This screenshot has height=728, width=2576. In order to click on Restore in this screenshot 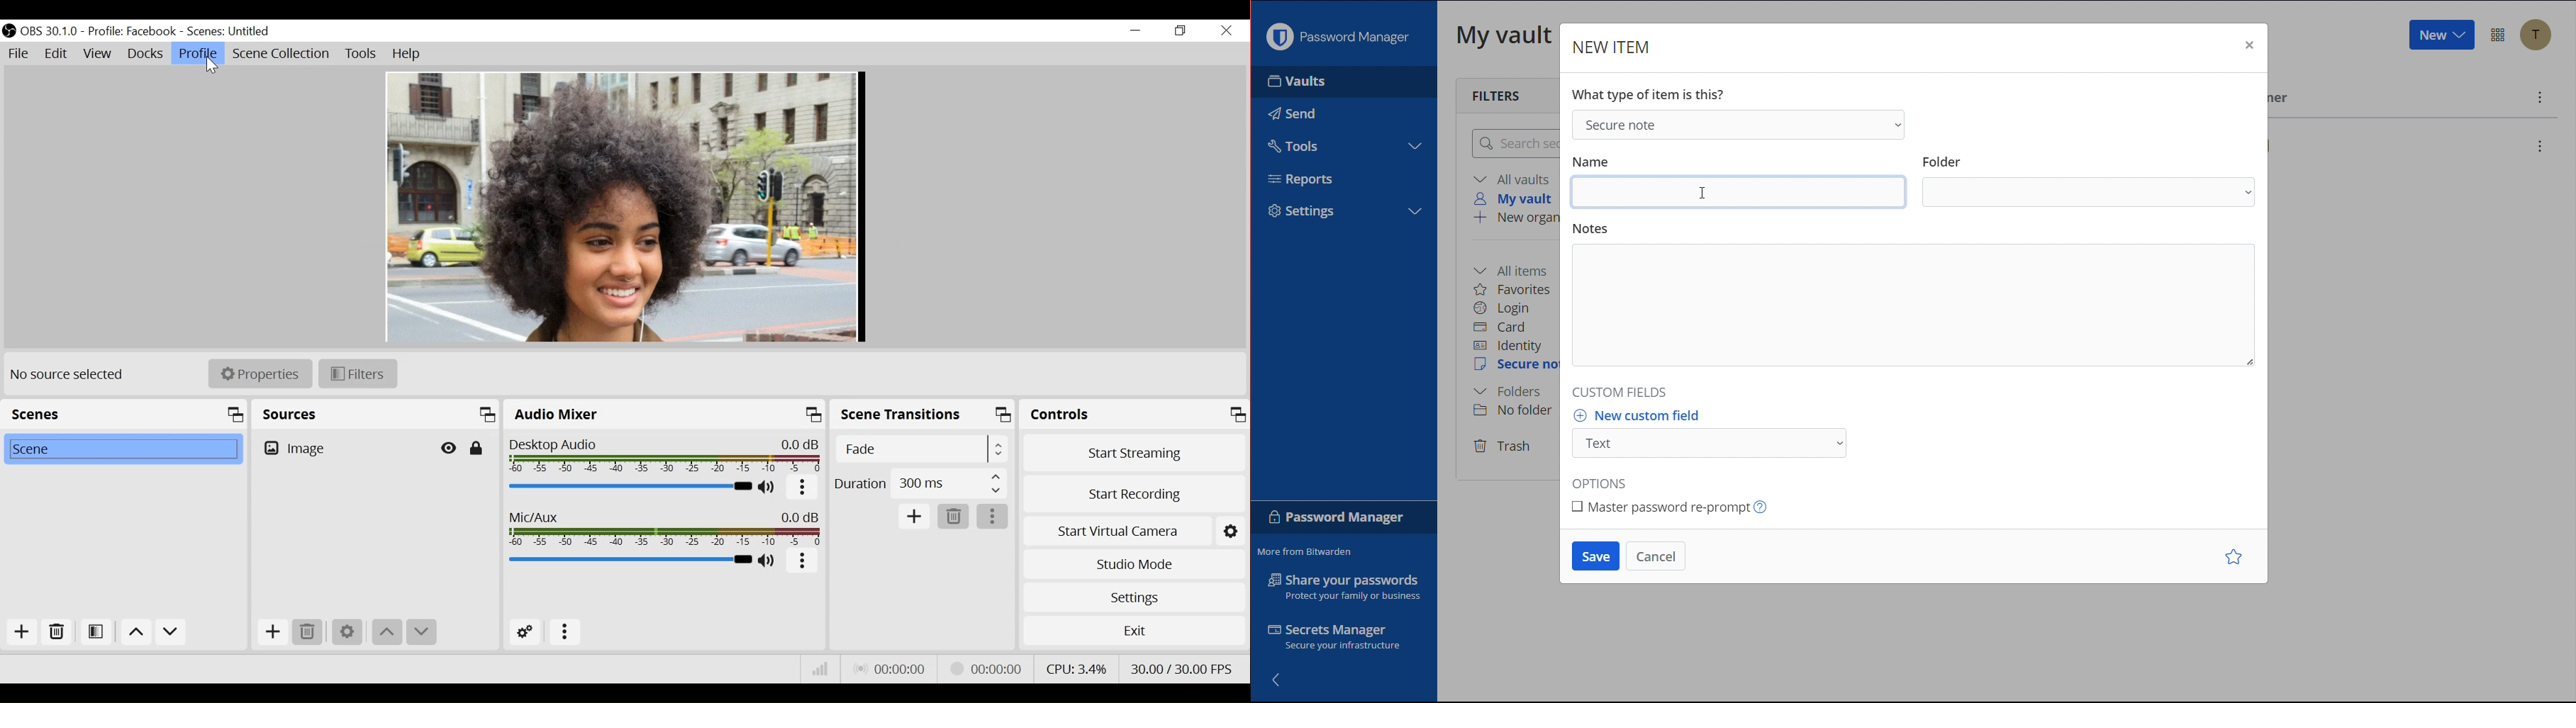, I will do `click(1179, 31)`.